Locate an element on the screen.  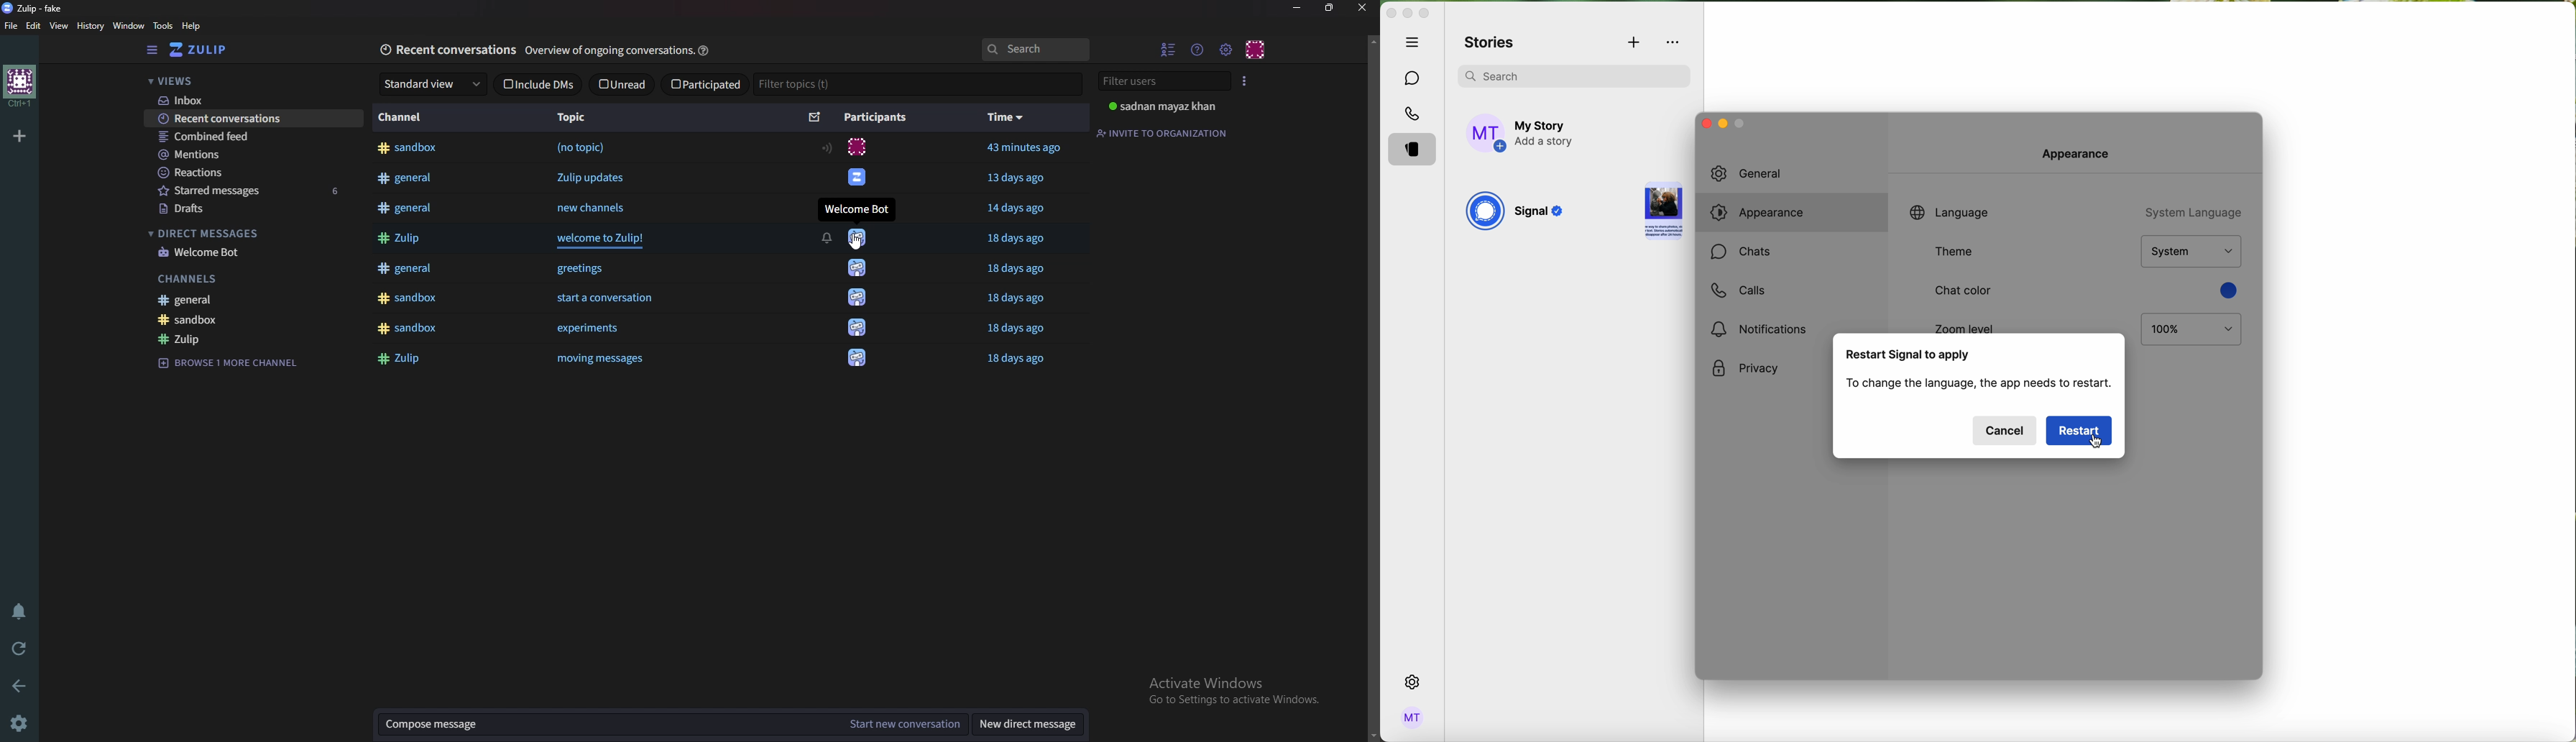
Add organization is located at coordinates (18, 134).